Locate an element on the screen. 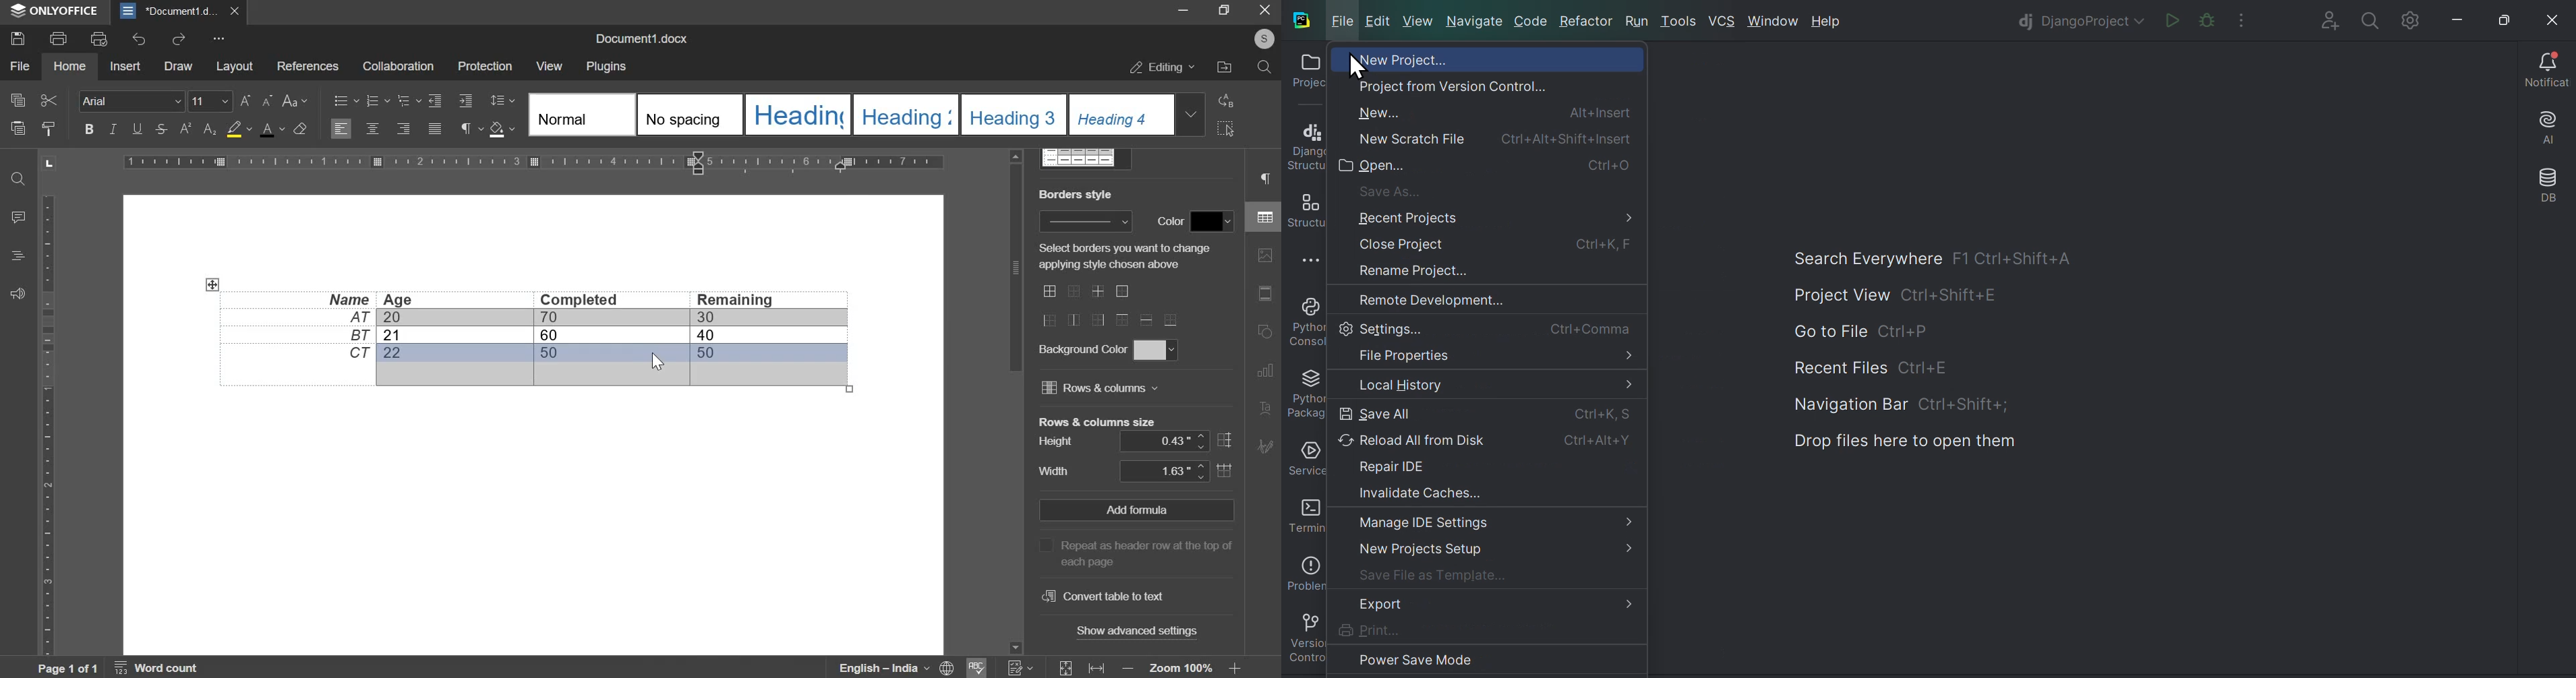 This screenshot has height=700, width=2576. insert is located at coordinates (123, 66).